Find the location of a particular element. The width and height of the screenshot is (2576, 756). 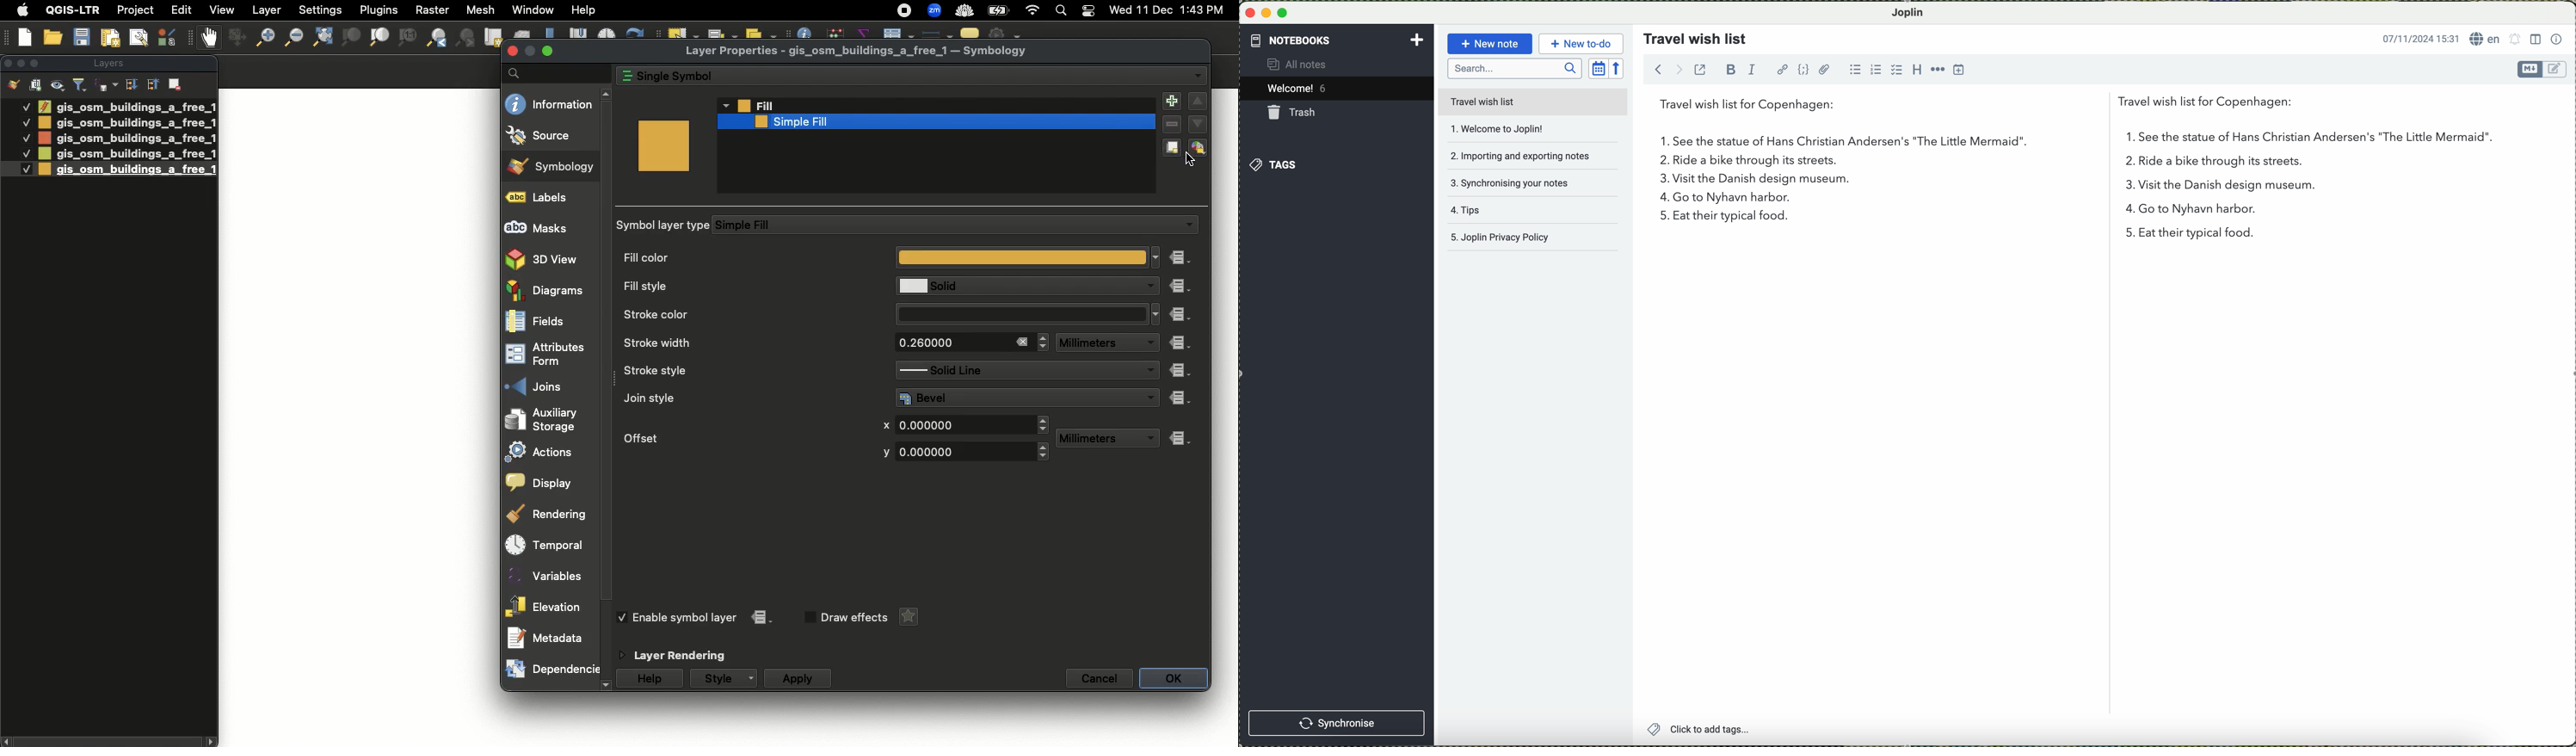

click to add tags is located at coordinates (1725, 730).